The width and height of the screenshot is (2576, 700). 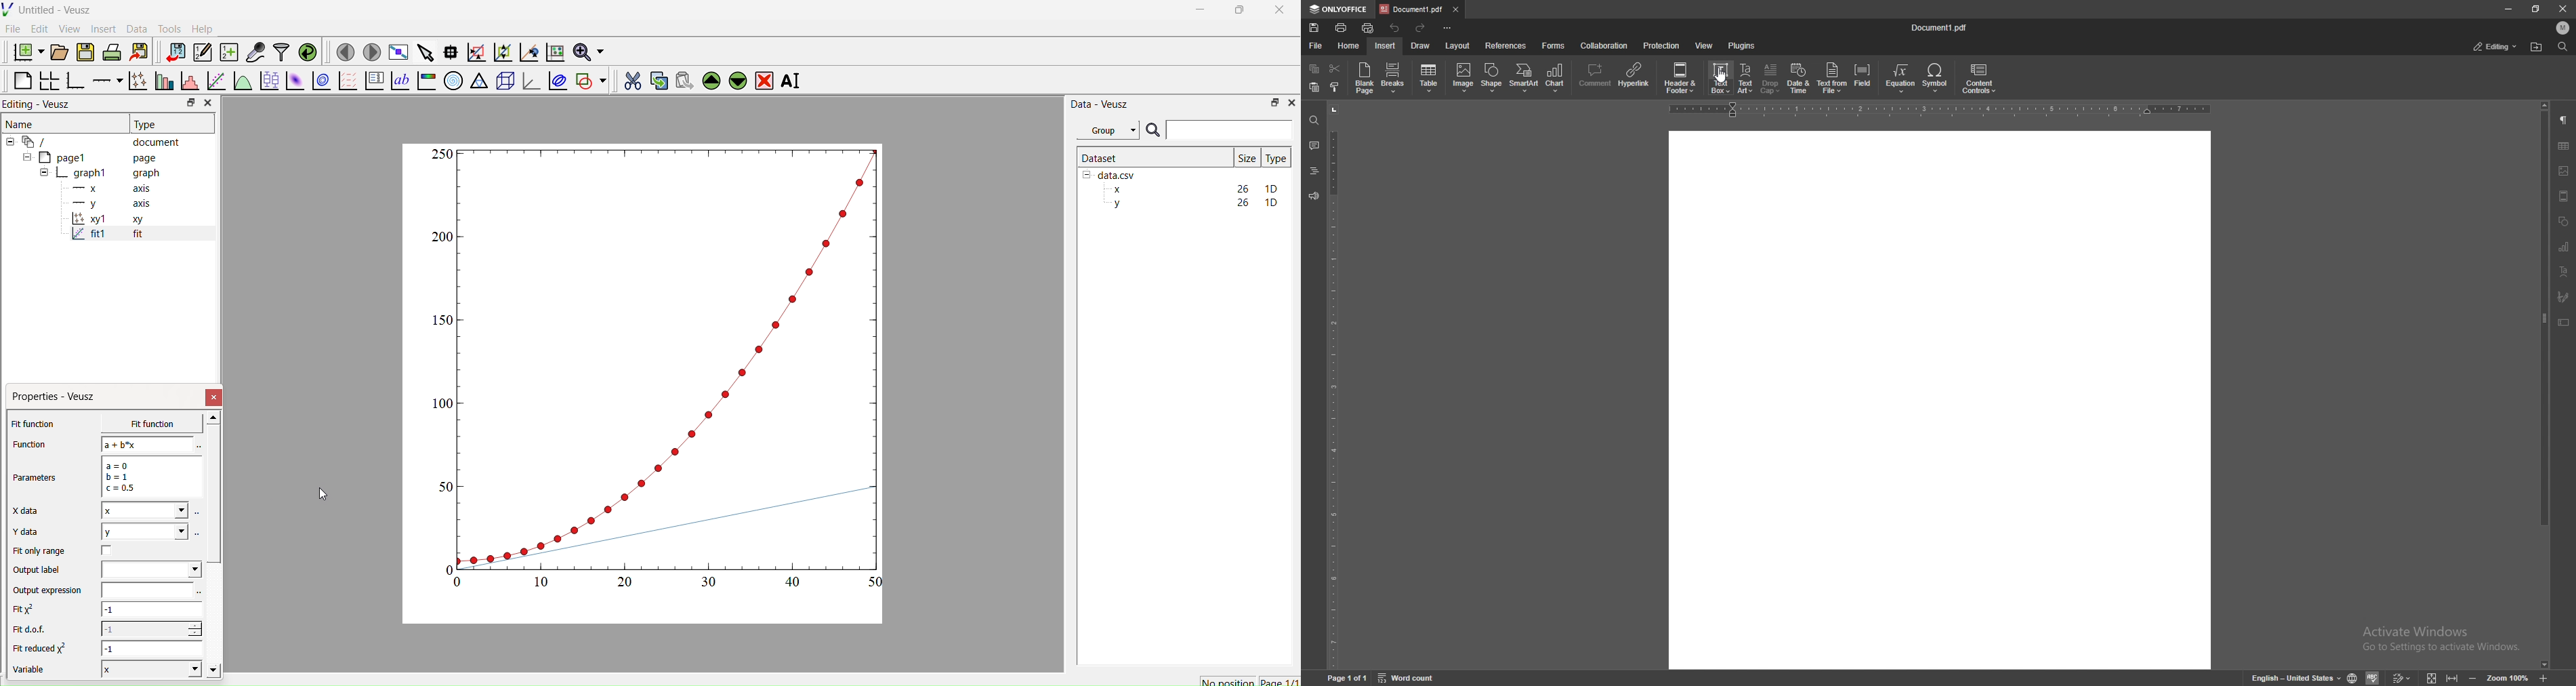 What do you see at coordinates (2564, 221) in the screenshot?
I see `shapes` at bounding box center [2564, 221].